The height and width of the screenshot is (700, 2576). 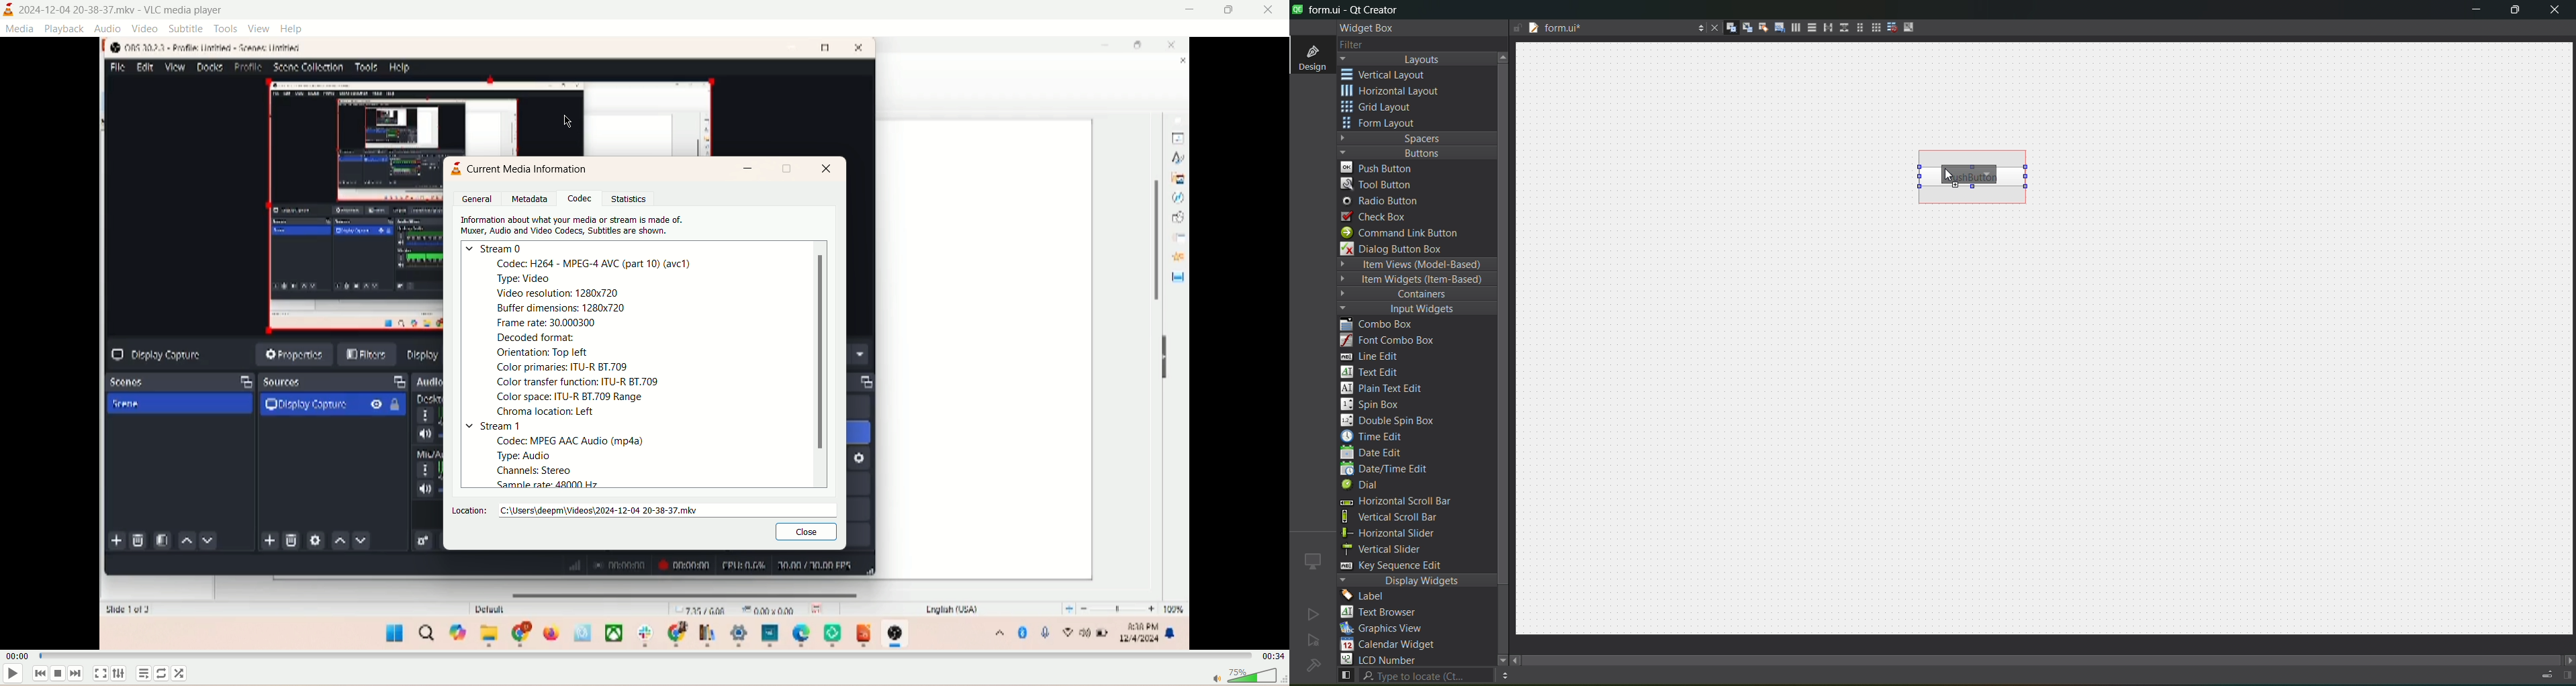 I want to click on plain text edit, so click(x=1387, y=389).